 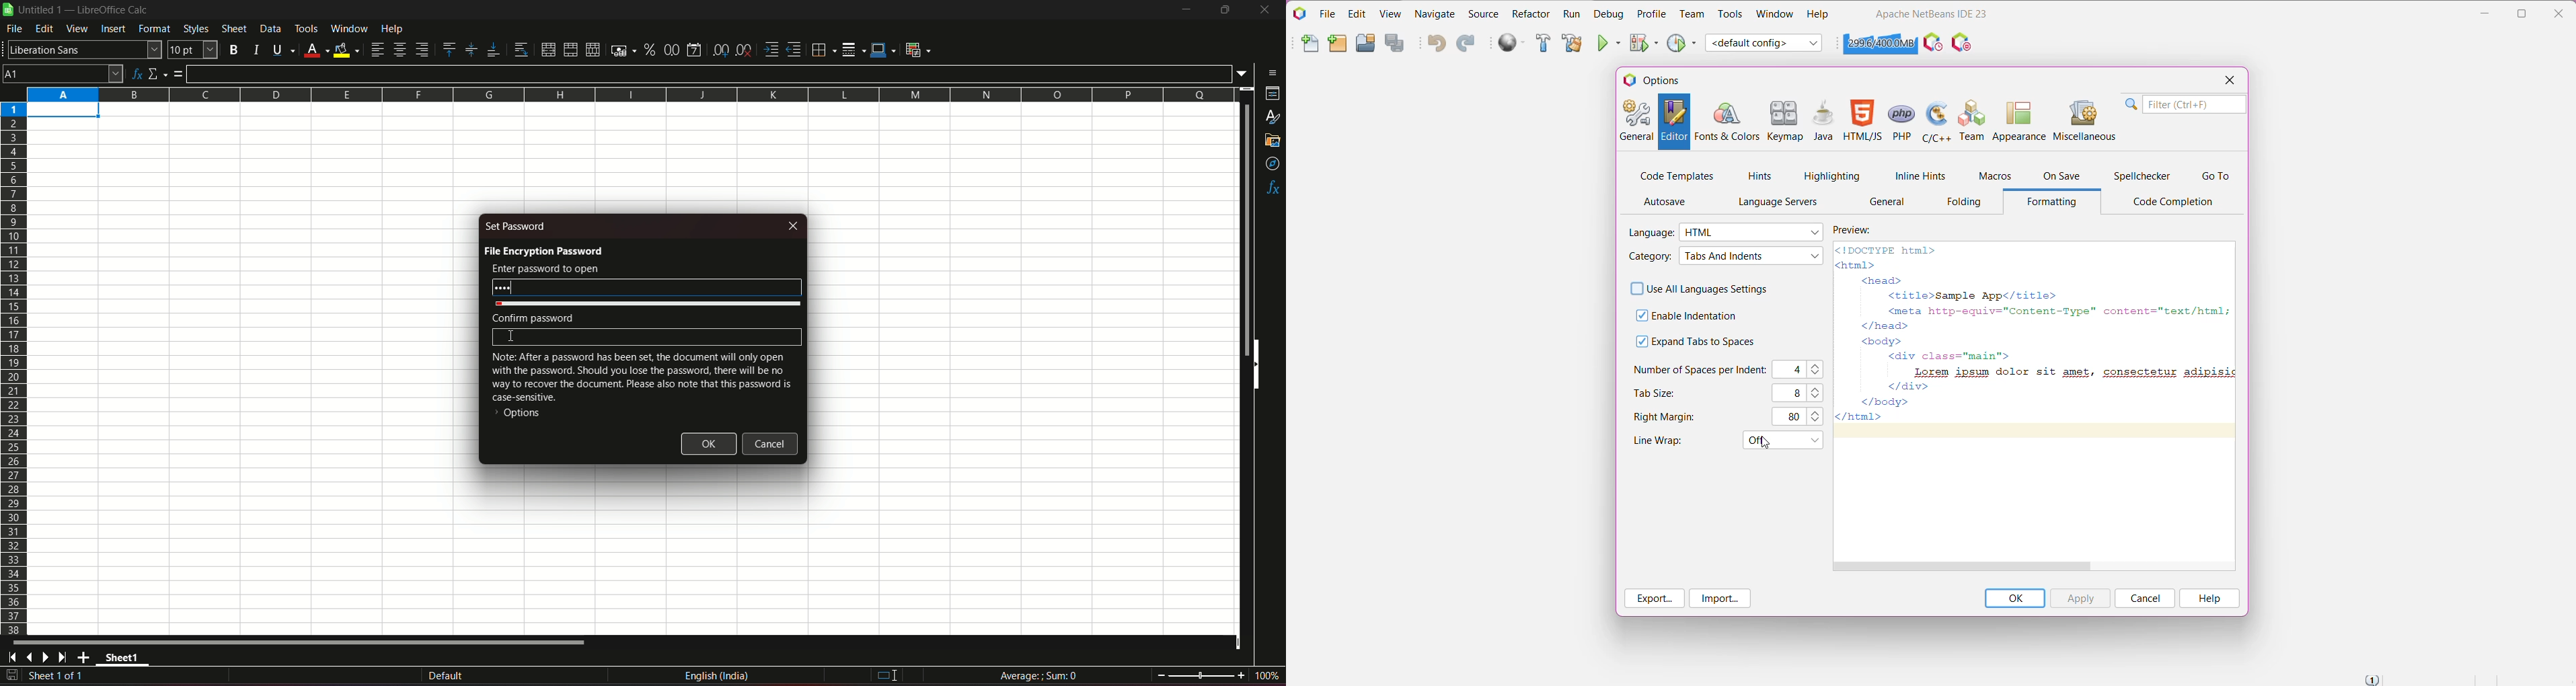 I want to click on zoom out, so click(x=1161, y=674).